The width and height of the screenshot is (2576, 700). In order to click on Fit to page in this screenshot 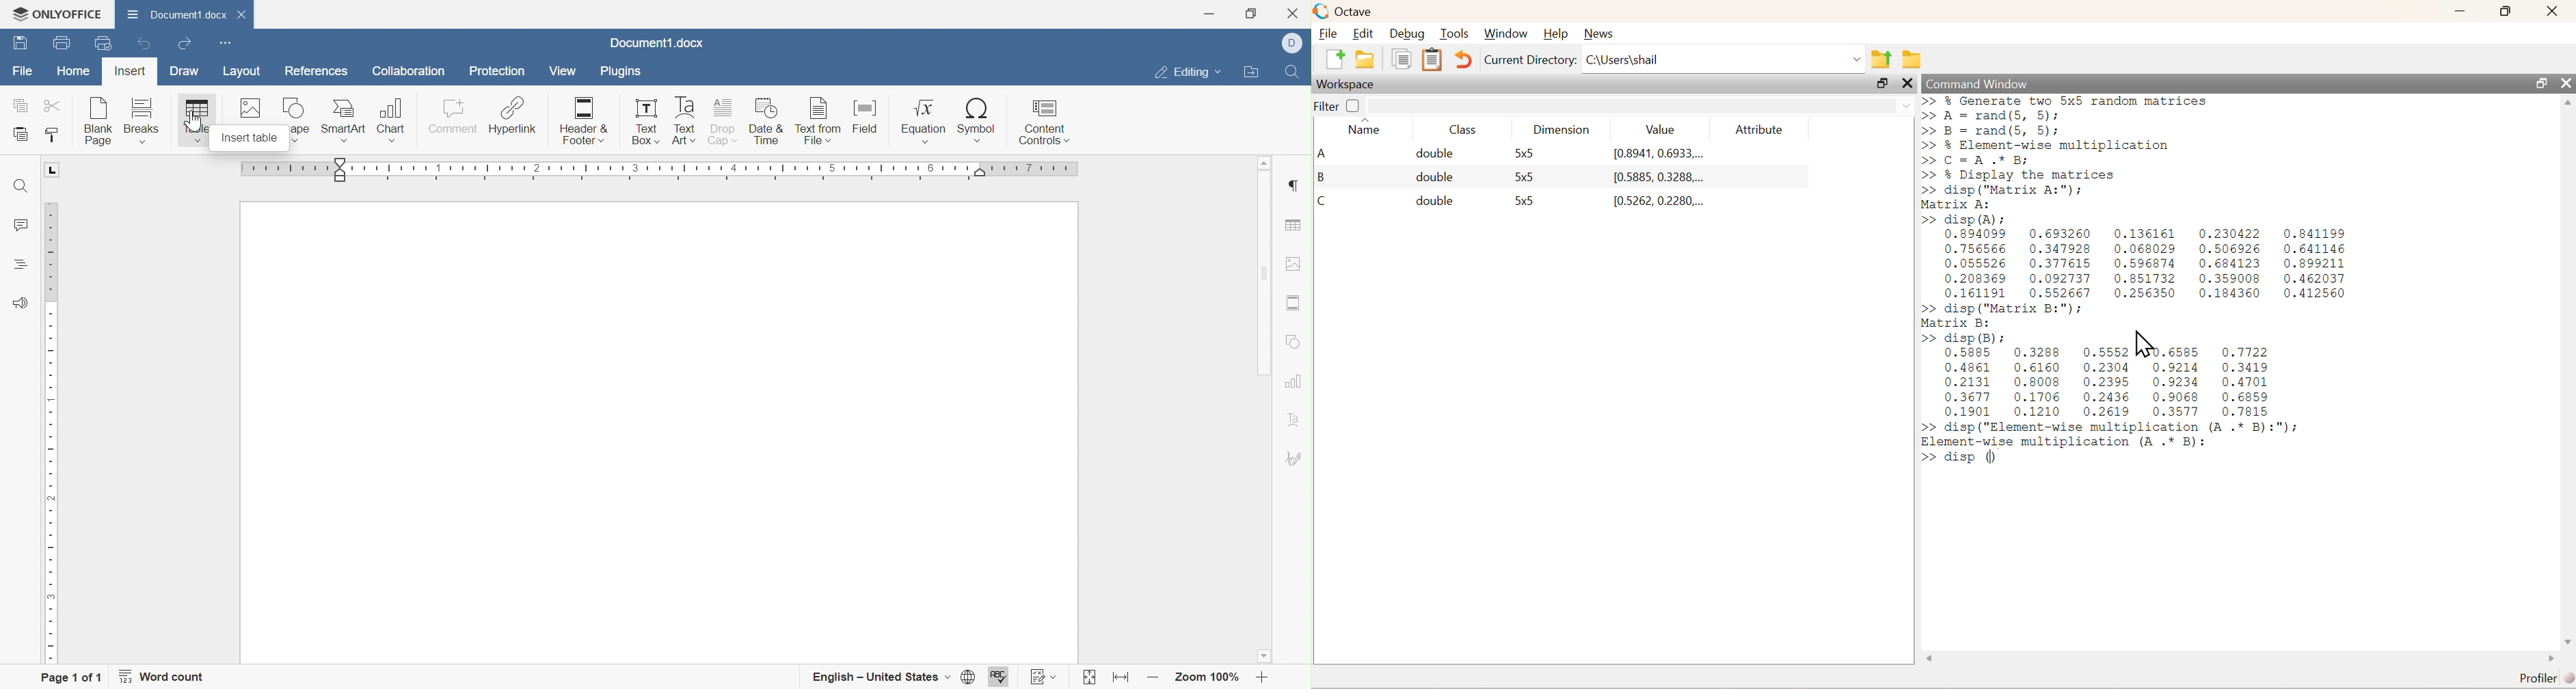, I will do `click(1089, 676)`.